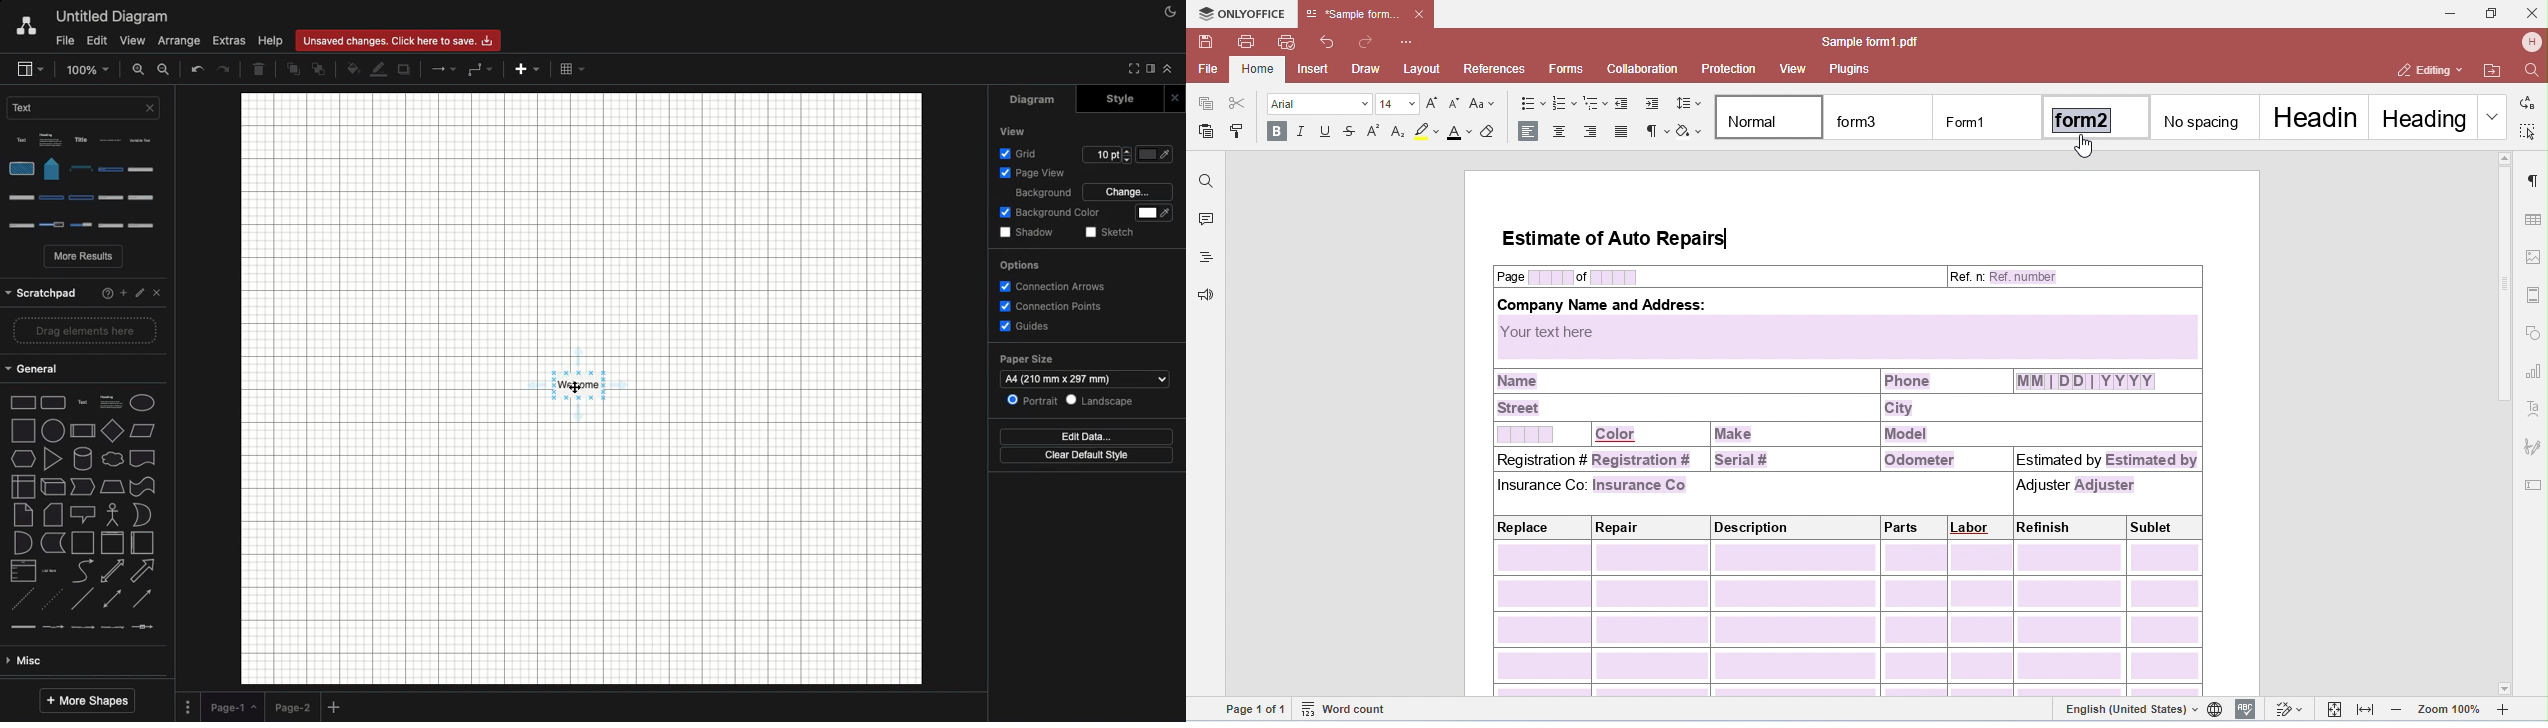 This screenshot has width=2548, height=728. What do you see at coordinates (565, 70) in the screenshot?
I see `grid` at bounding box center [565, 70].